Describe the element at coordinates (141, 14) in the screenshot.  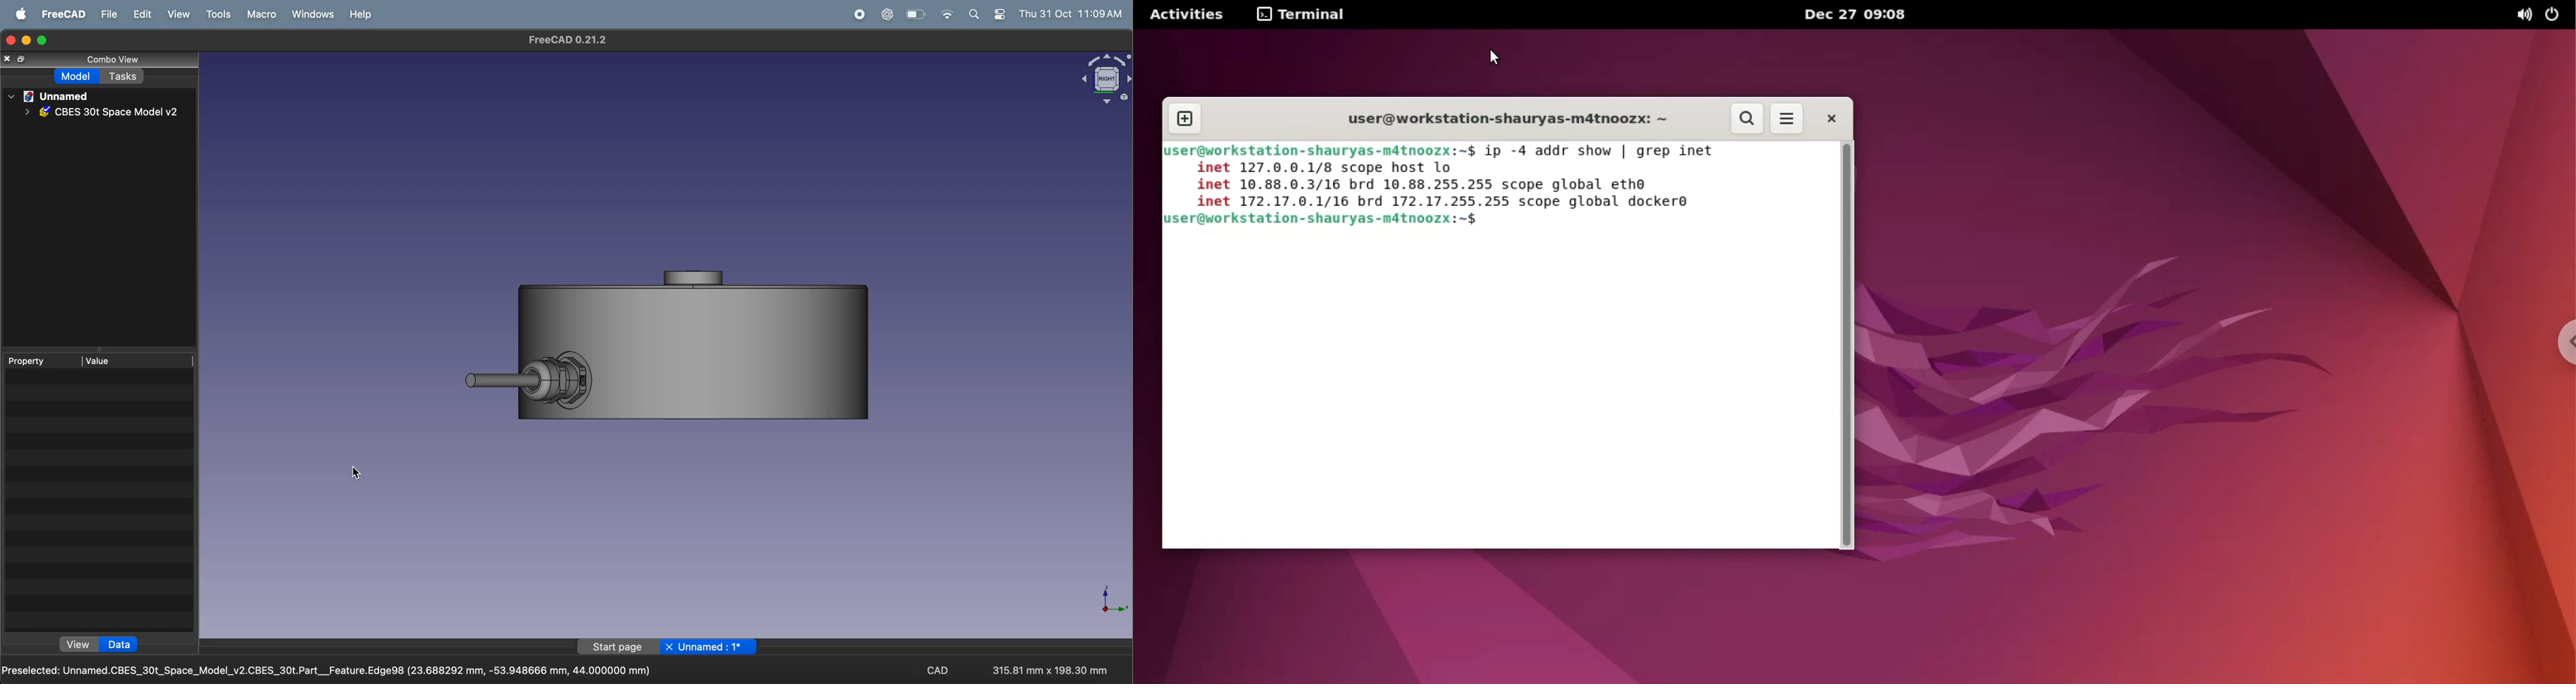
I see `edit` at that location.